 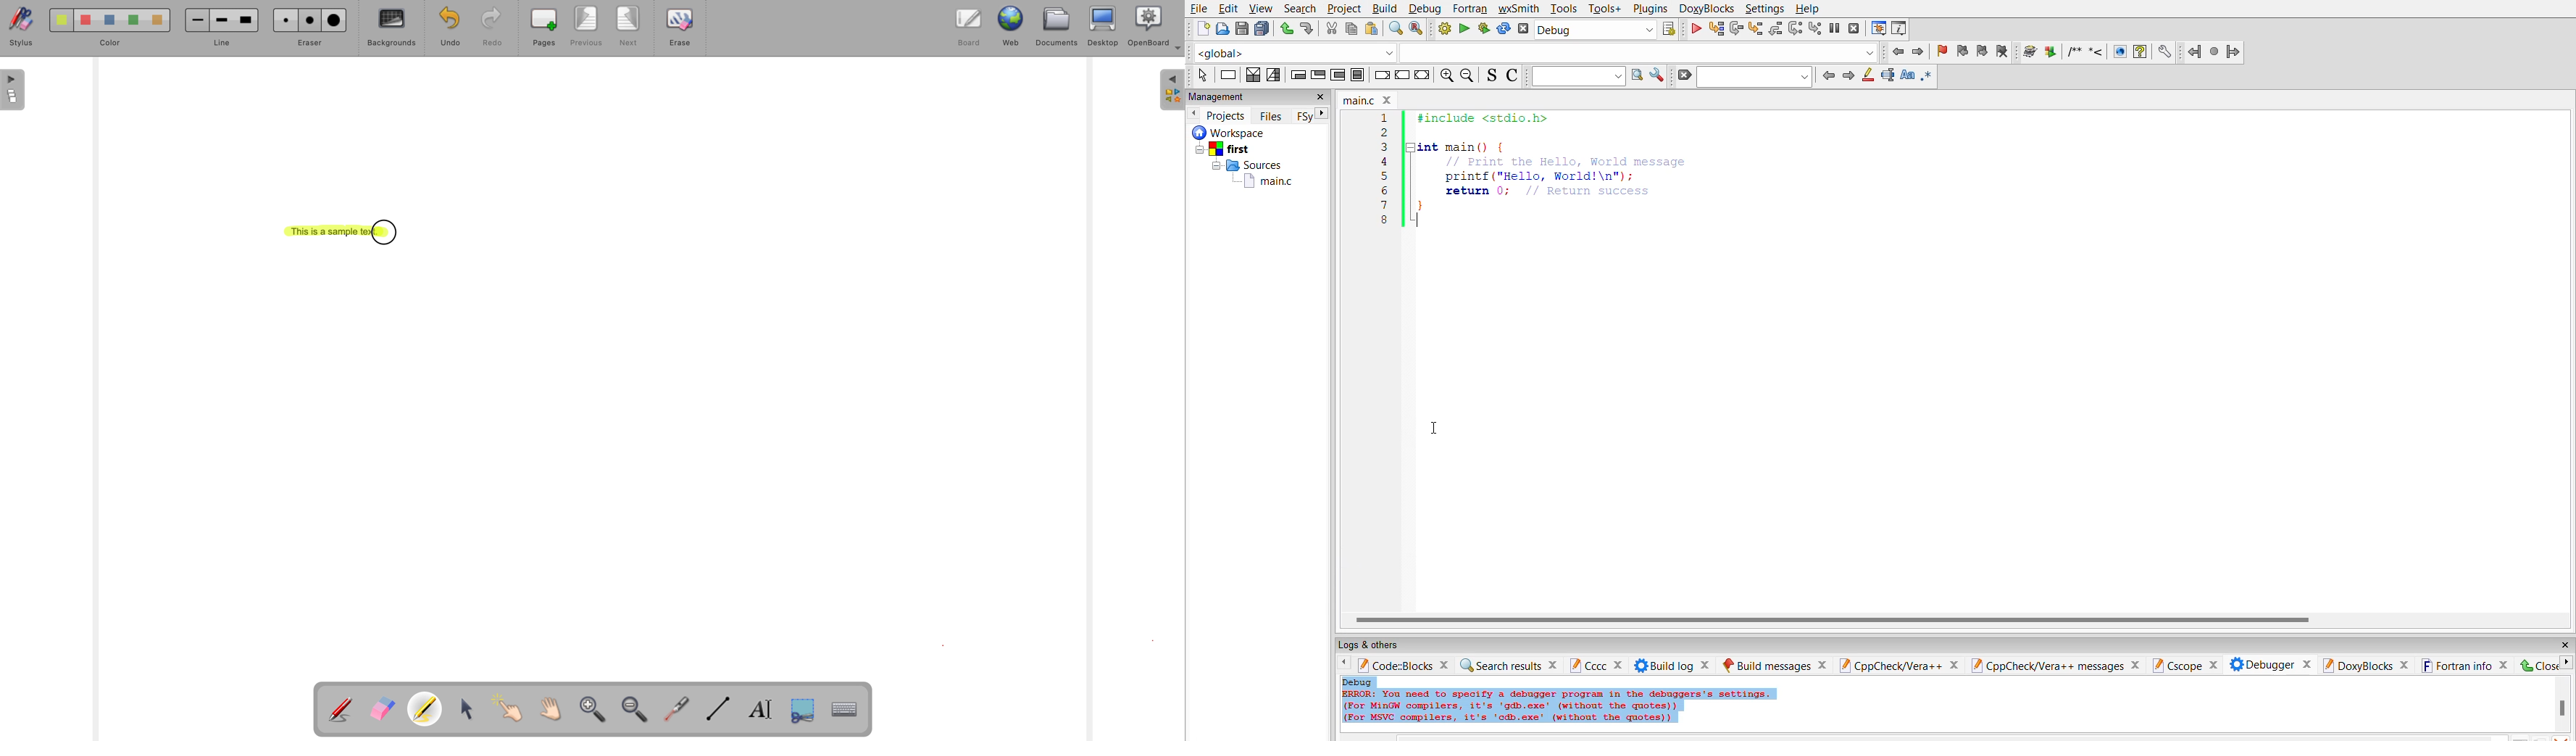 What do you see at coordinates (222, 21) in the screenshot?
I see `Medium line` at bounding box center [222, 21].